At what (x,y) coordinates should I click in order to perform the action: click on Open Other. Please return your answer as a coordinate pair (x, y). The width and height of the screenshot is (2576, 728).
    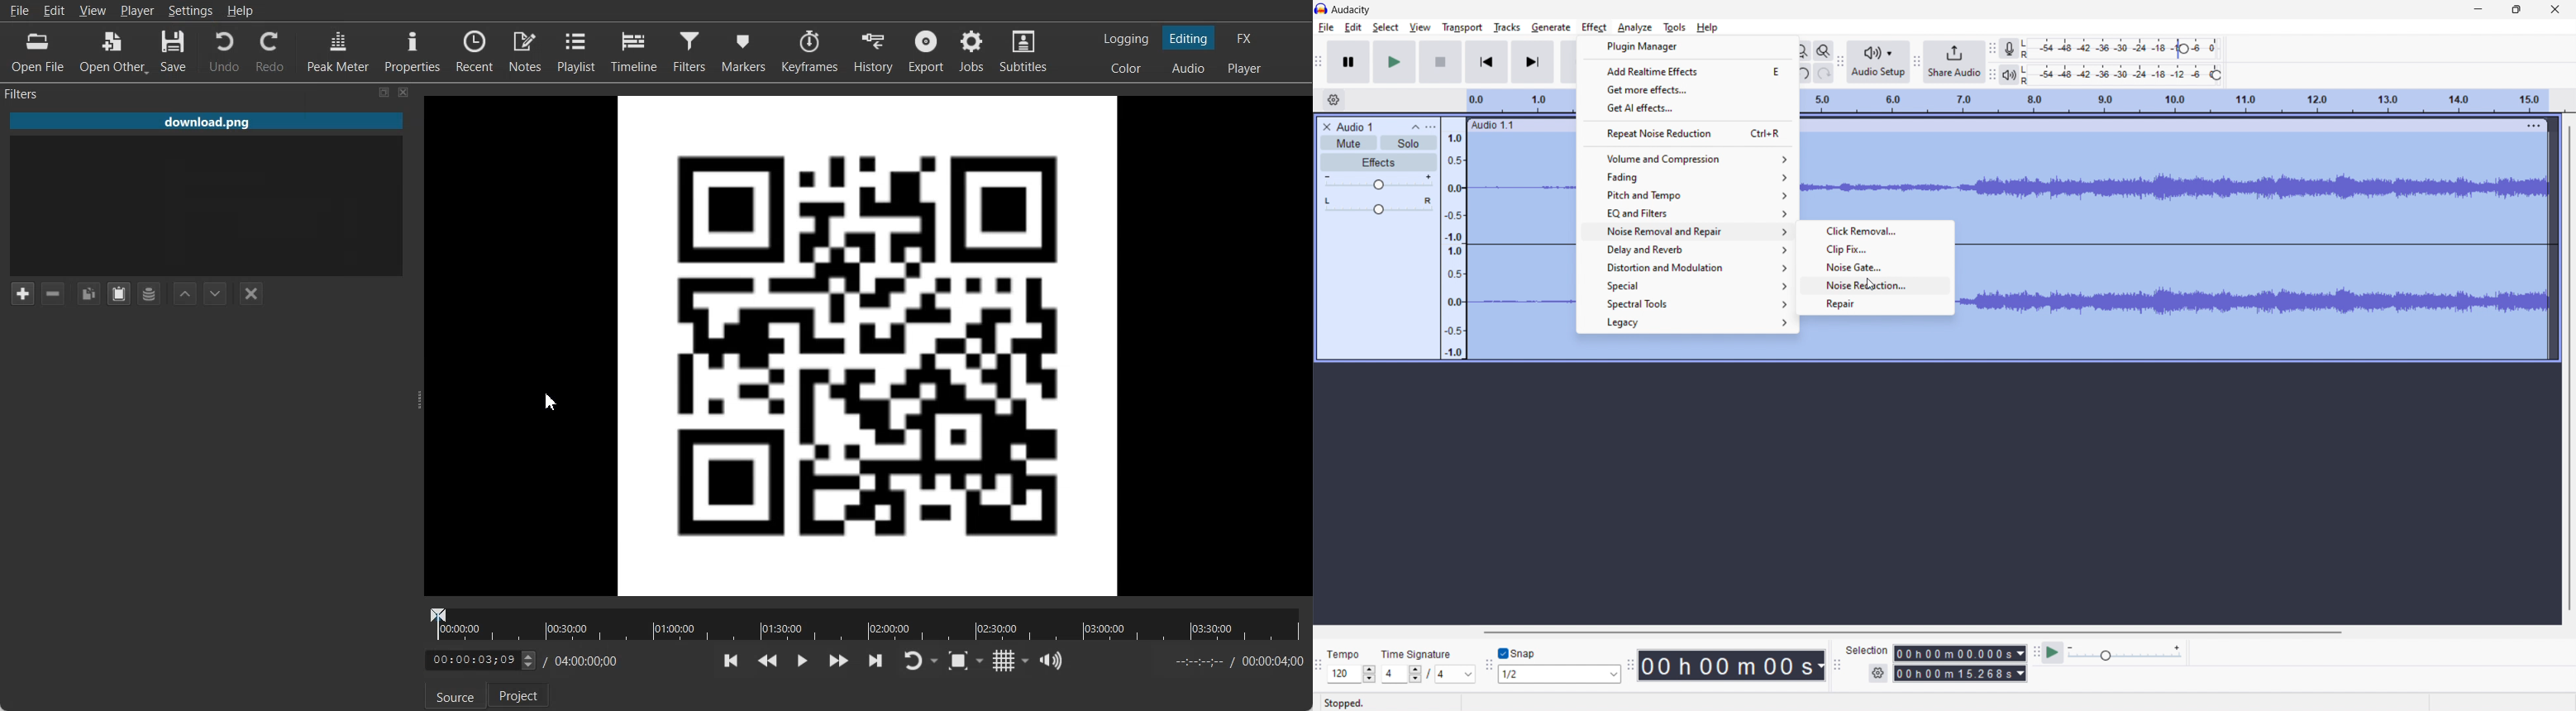
    Looking at the image, I should click on (113, 52).